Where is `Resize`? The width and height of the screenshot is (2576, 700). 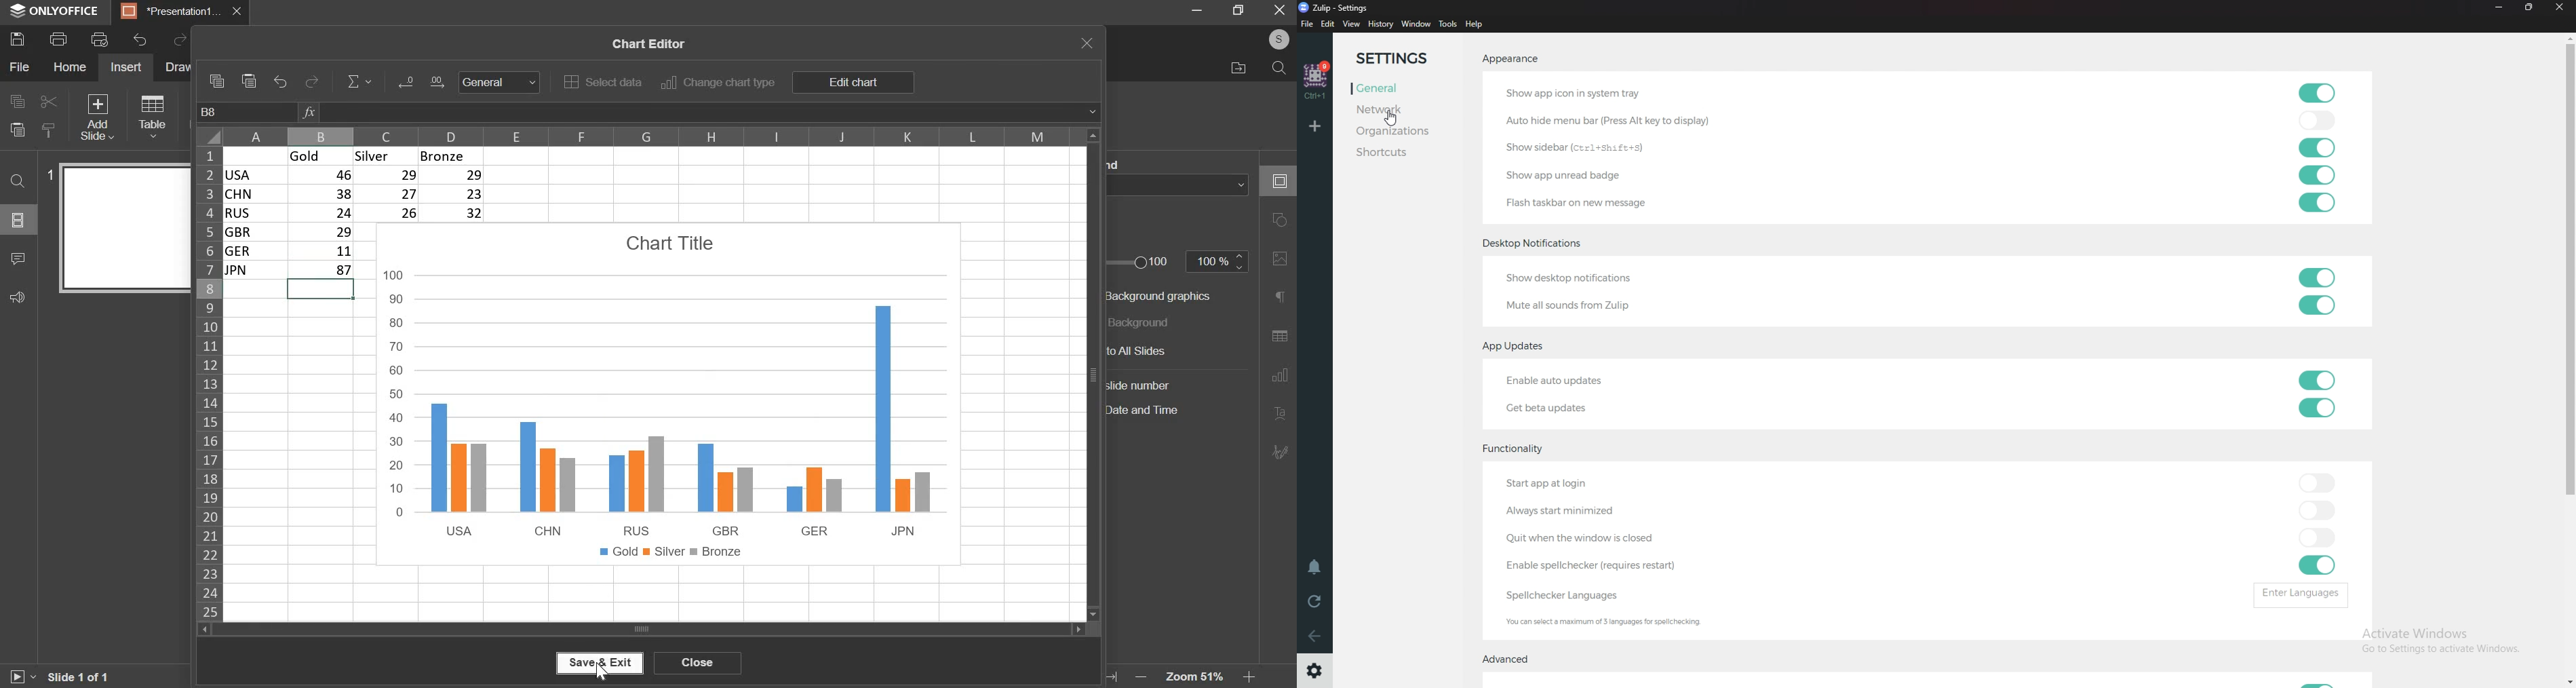 Resize is located at coordinates (2528, 7).